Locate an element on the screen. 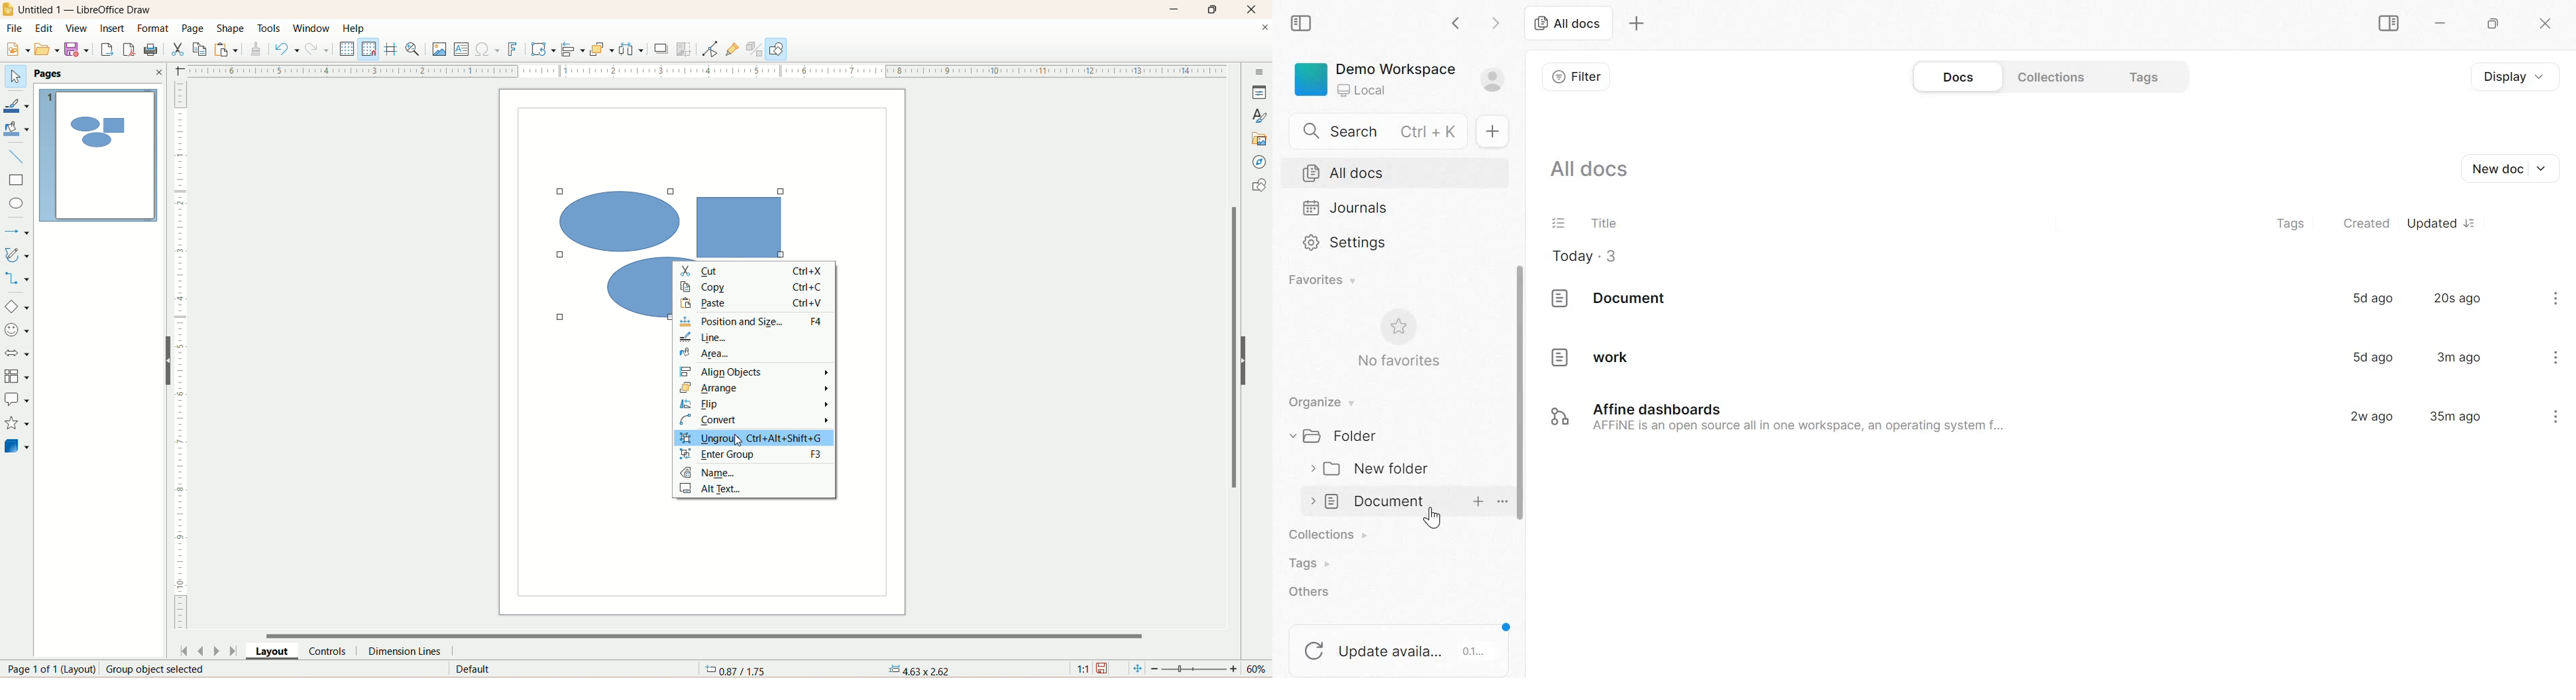 This screenshot has height=700, width=2576. page is located at coordinates (44, 670).